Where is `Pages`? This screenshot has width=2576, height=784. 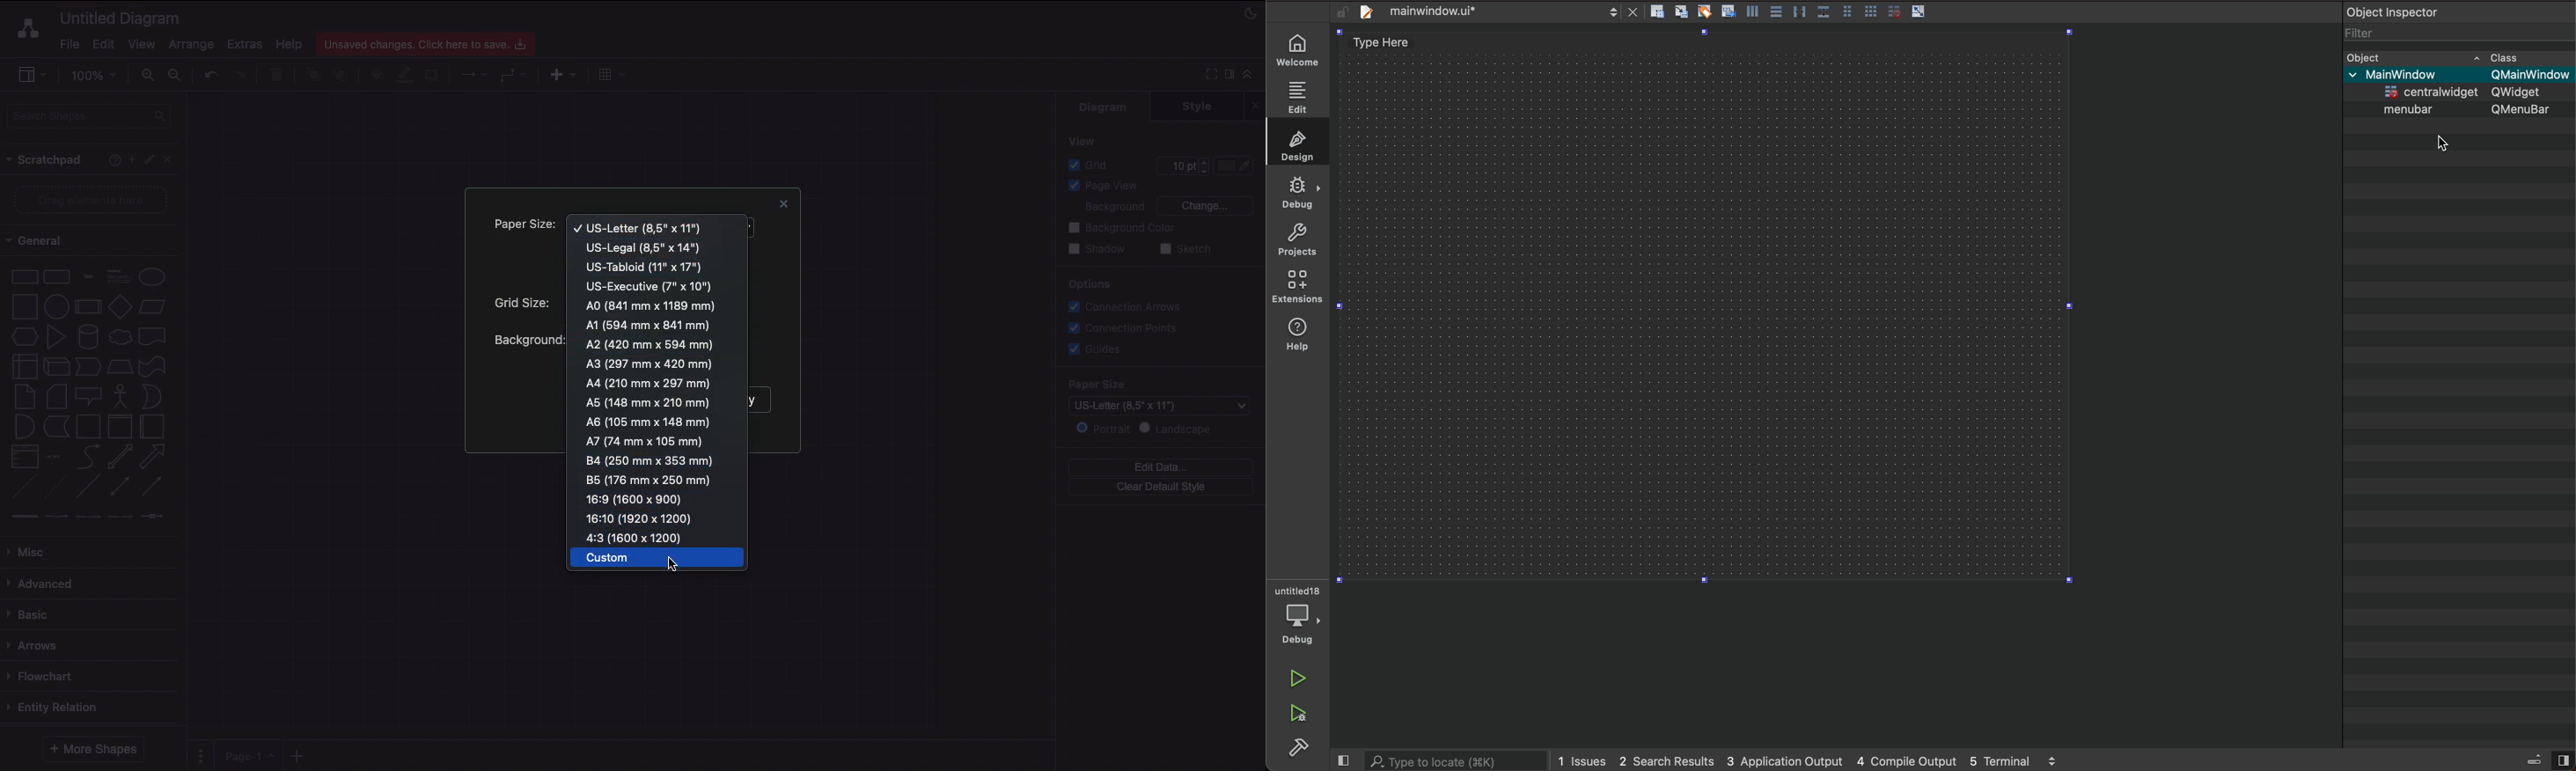
Pages is located at coordinates (197, 756).